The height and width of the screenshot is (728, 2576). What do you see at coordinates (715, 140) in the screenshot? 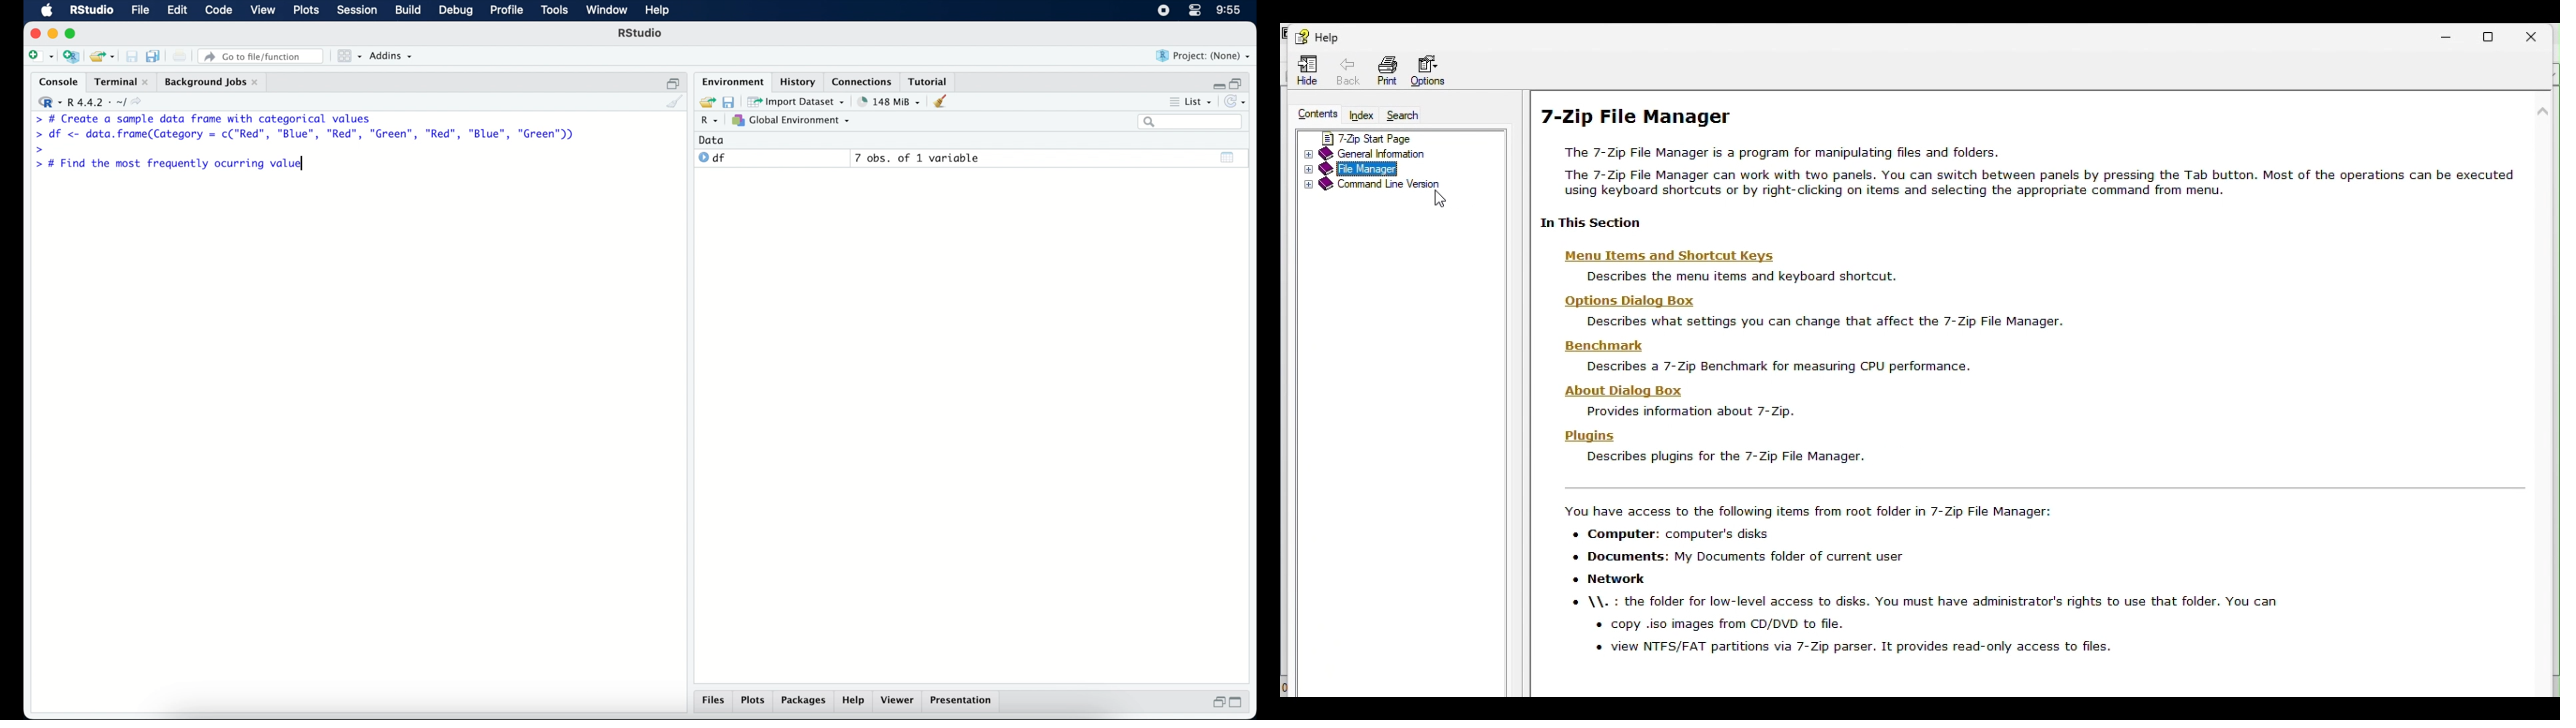
I see `data` at bounding box center [715, 140].